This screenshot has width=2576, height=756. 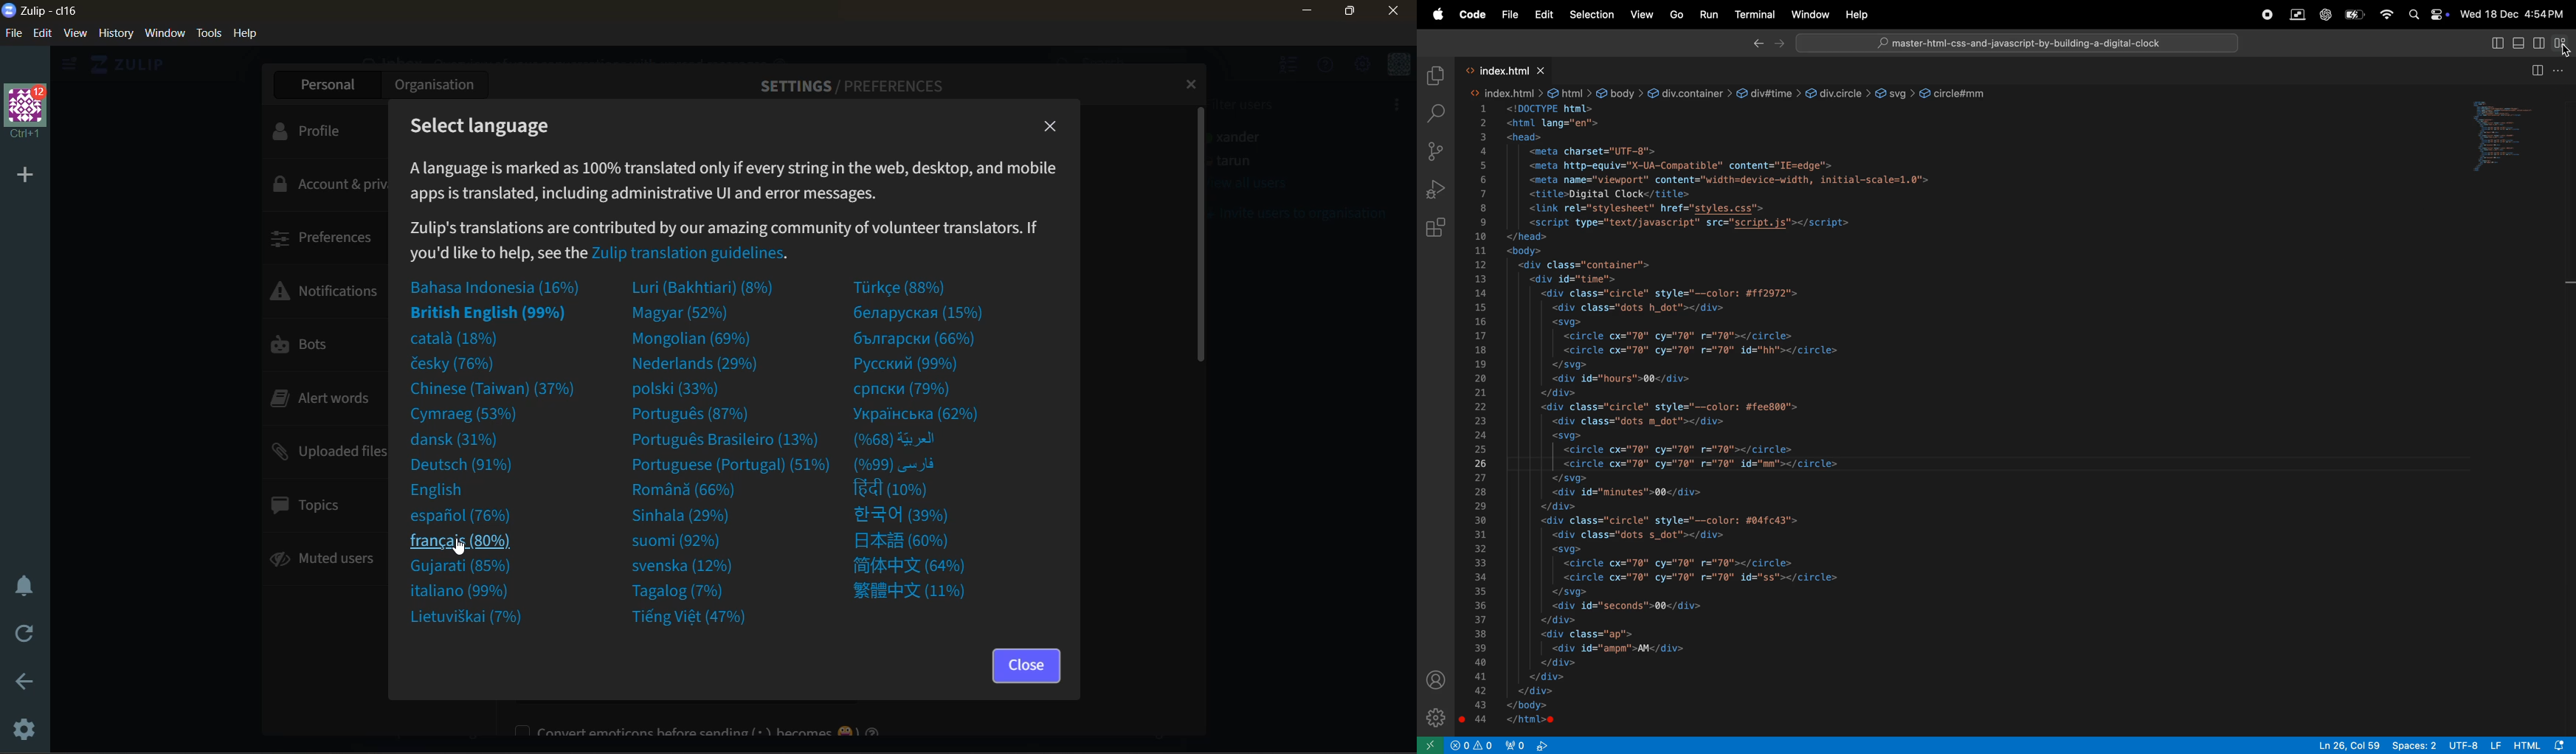 What do you see at coordinates (438, 83) in the screenshot?
I see `organization` at bounding box center [438, 83].